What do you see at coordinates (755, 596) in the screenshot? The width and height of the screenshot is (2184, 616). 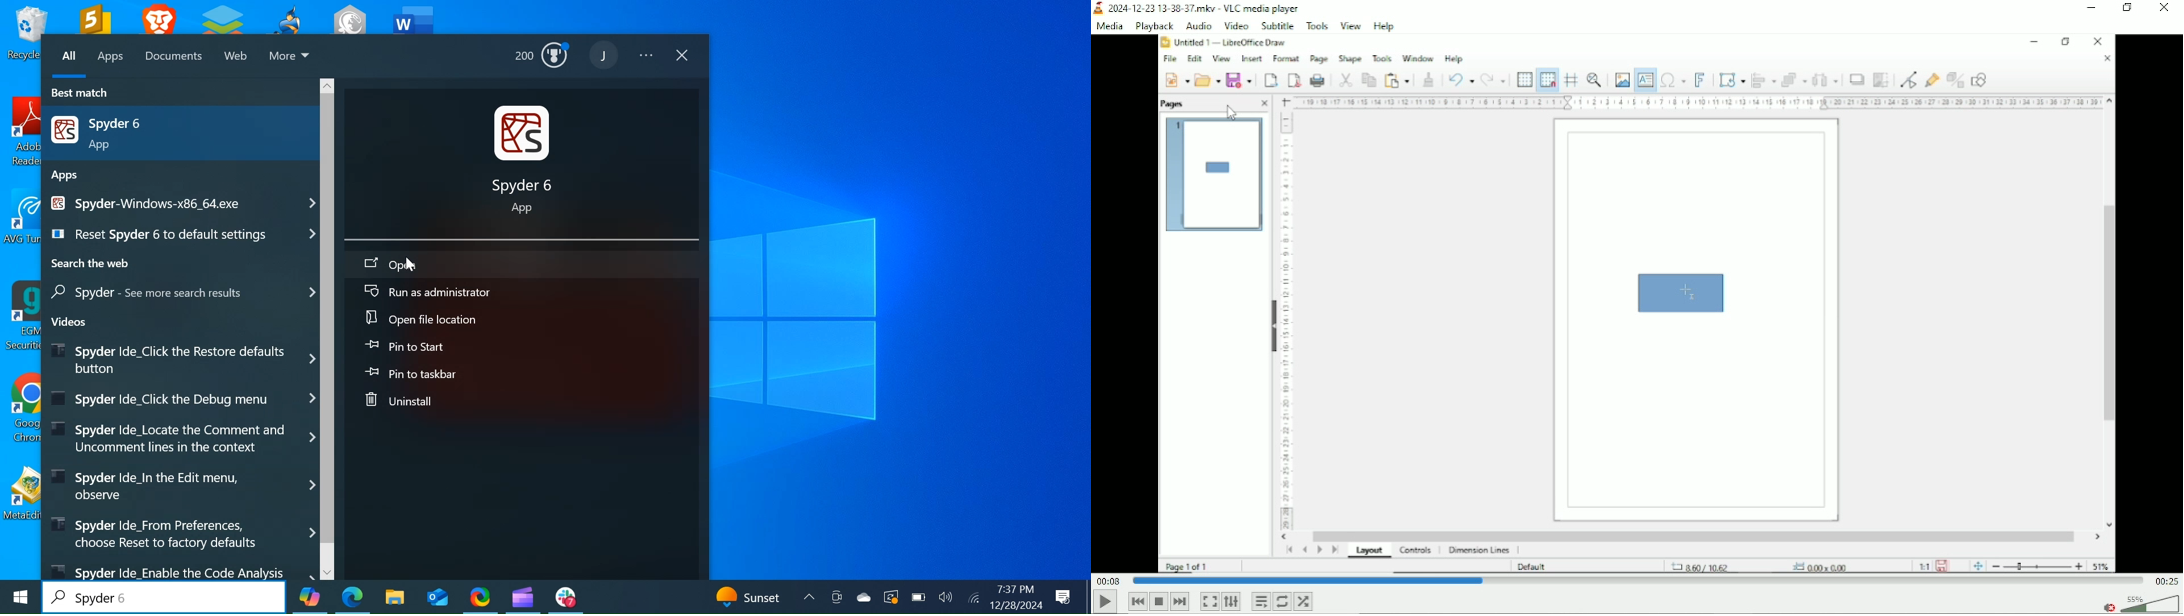 I see `Updates` at bounding box center [755, 596].